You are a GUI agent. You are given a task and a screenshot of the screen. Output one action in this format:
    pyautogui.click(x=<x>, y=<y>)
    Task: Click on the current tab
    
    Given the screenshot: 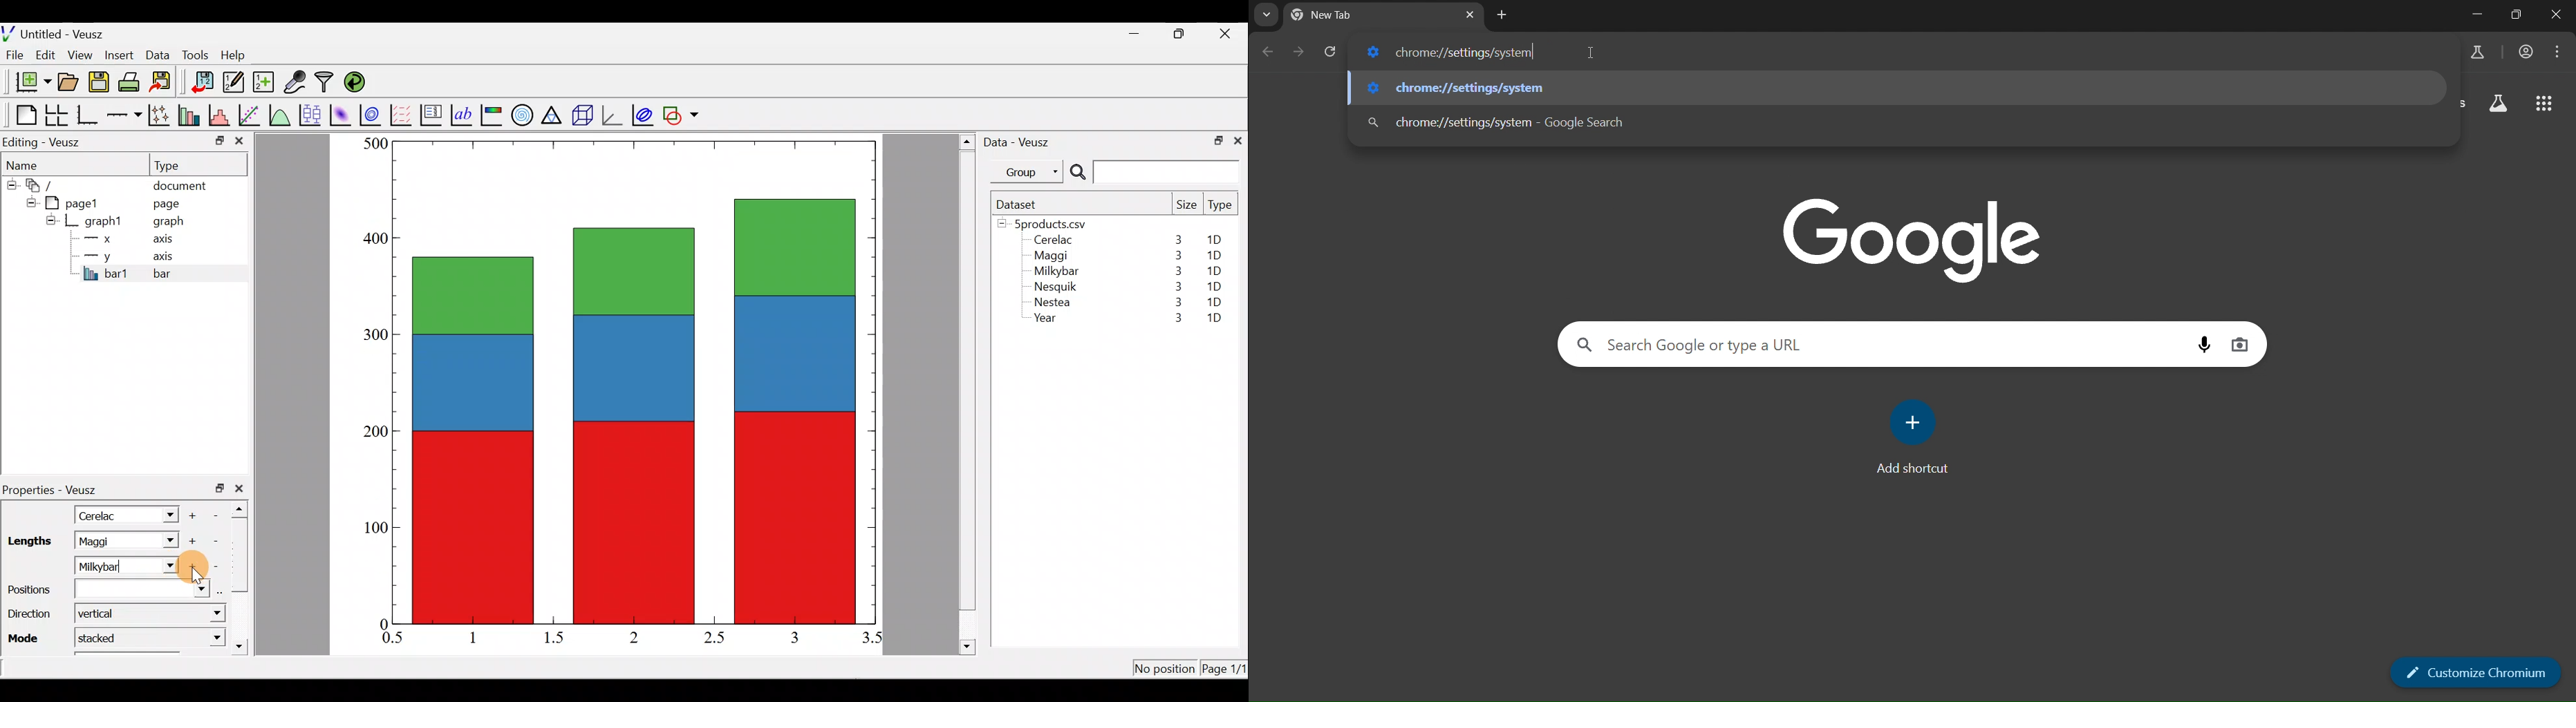 What is the action you would take?
    pyautogui.click(x=1355, y=16)
    